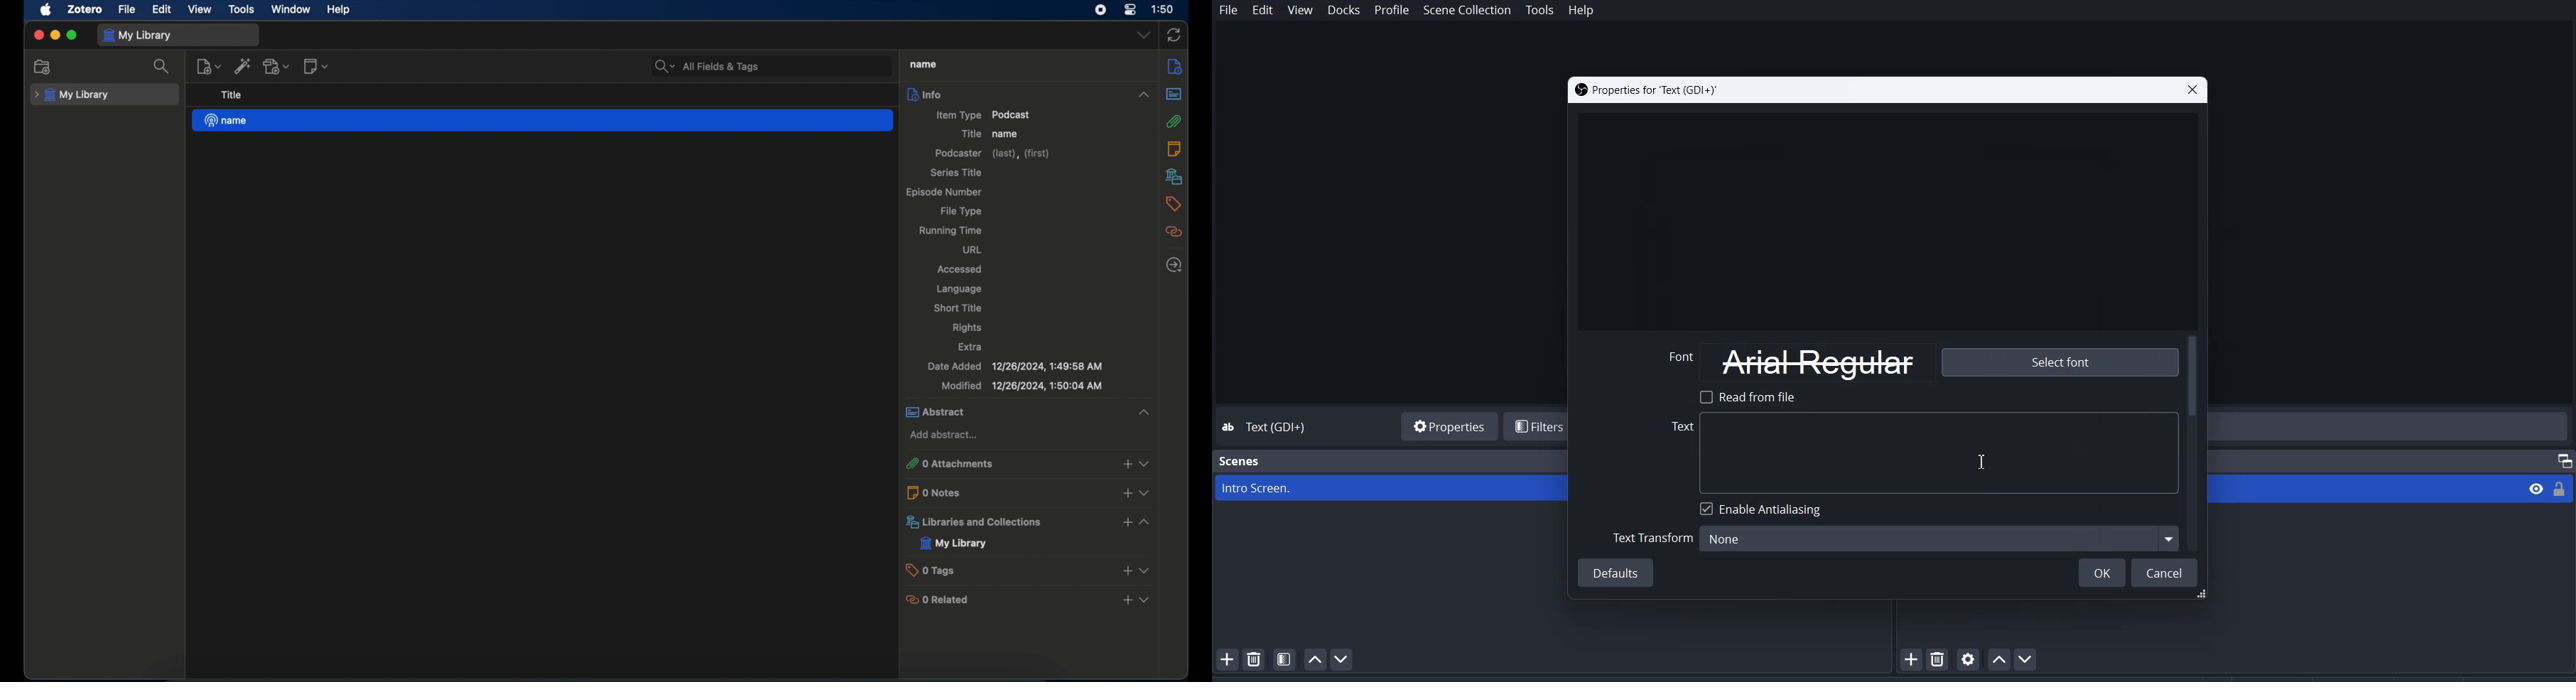 This screenshot has height=700, width=2576. What do you see at coordinates (971, 346) in the screenshot?
I see `extra` at bounding box center [971, 346].